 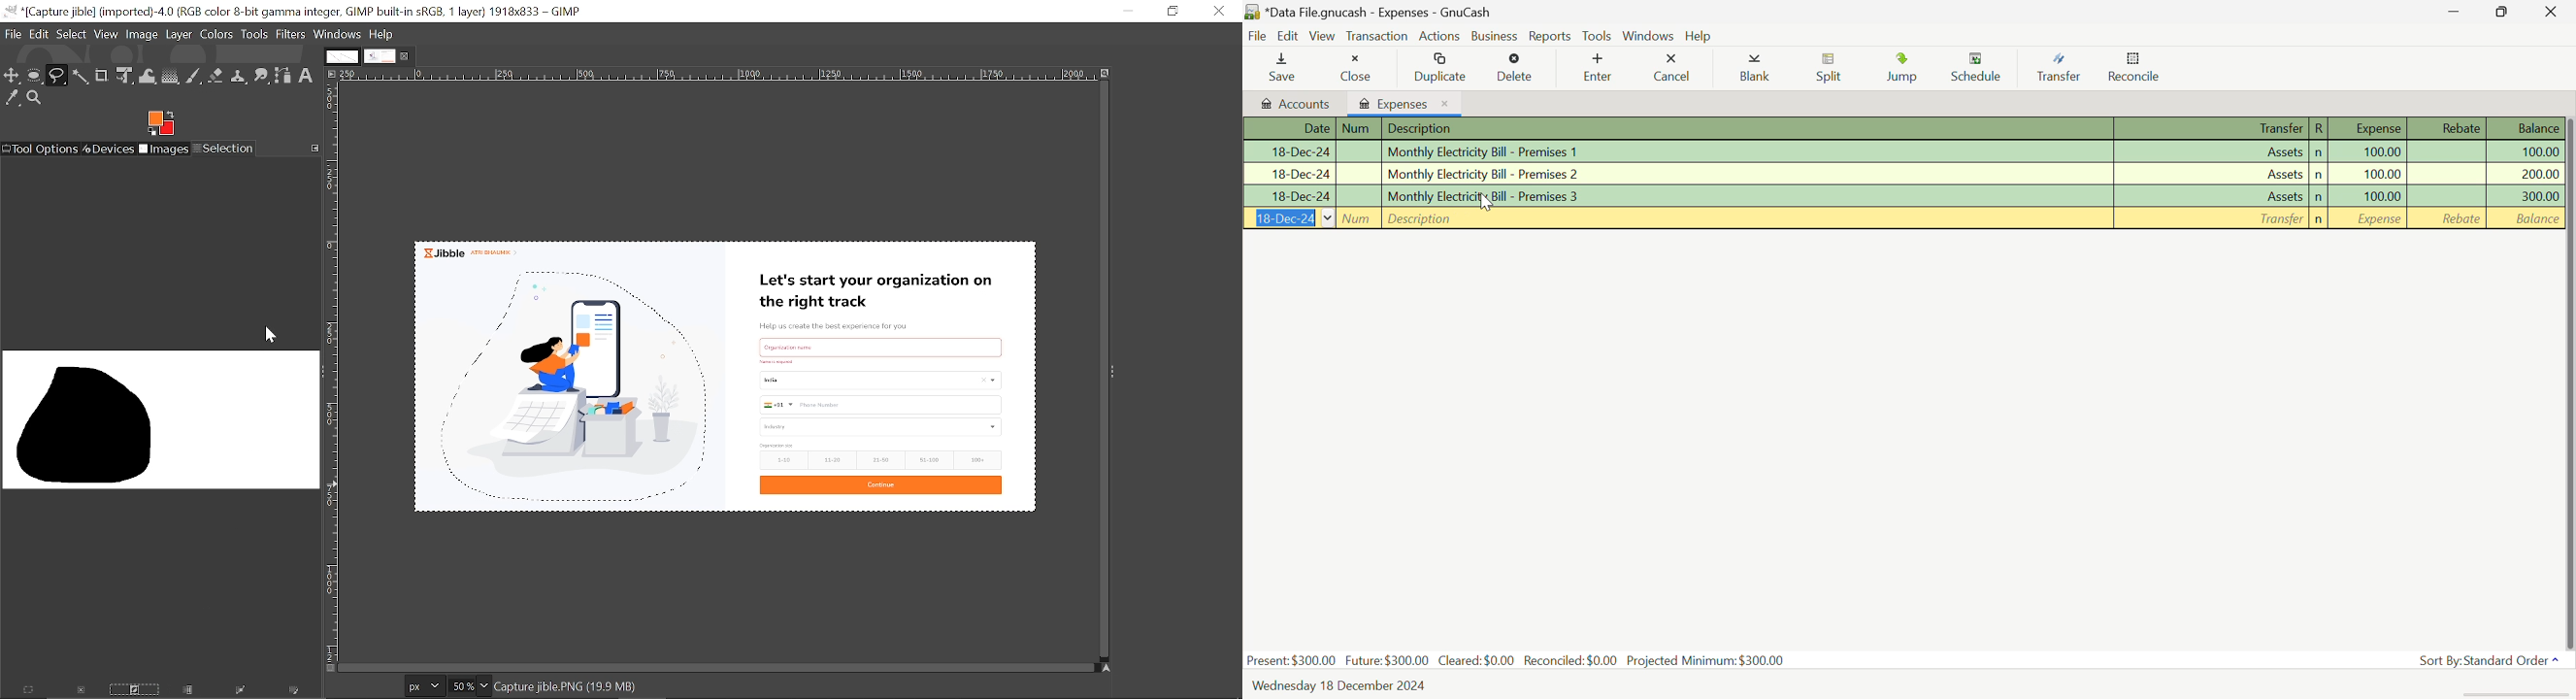 What do you see at coordinates (1602, 67) in the screenshot?
I see `Enter` at bounding box center [1602, 67].